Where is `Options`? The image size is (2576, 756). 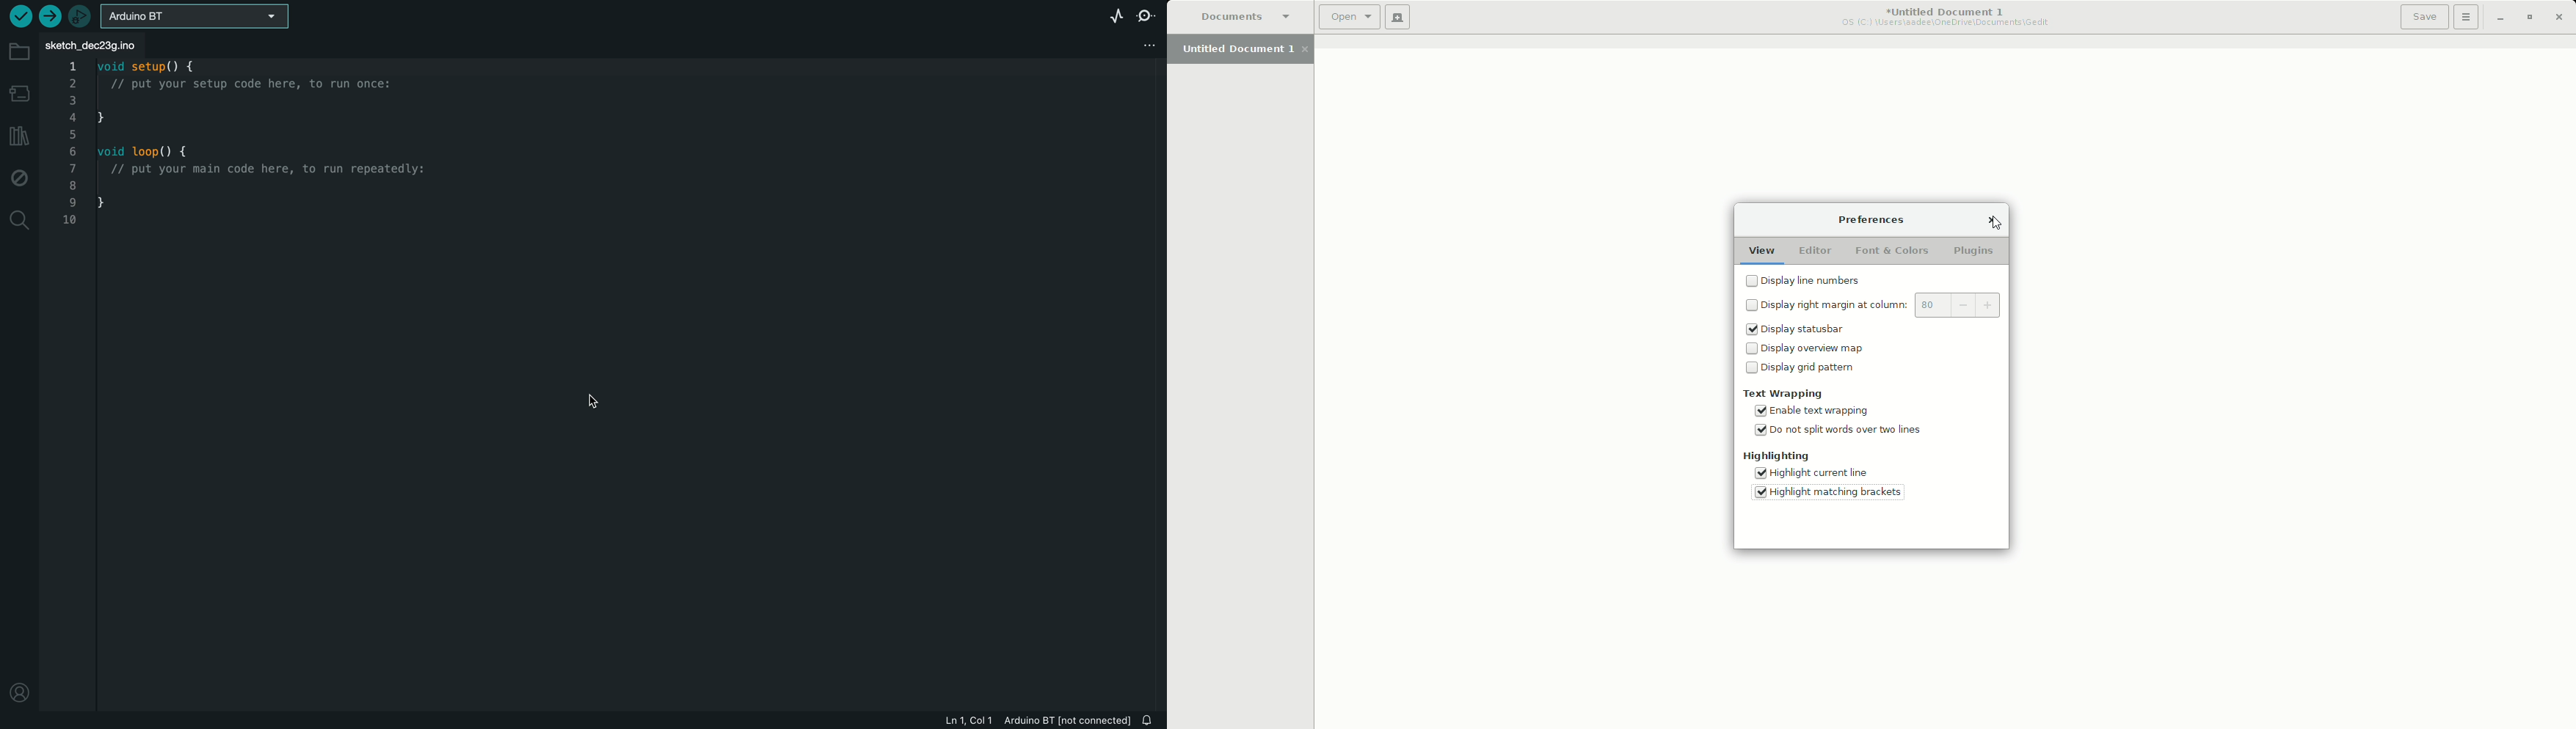 Options is located at coordinates (2463, 18).